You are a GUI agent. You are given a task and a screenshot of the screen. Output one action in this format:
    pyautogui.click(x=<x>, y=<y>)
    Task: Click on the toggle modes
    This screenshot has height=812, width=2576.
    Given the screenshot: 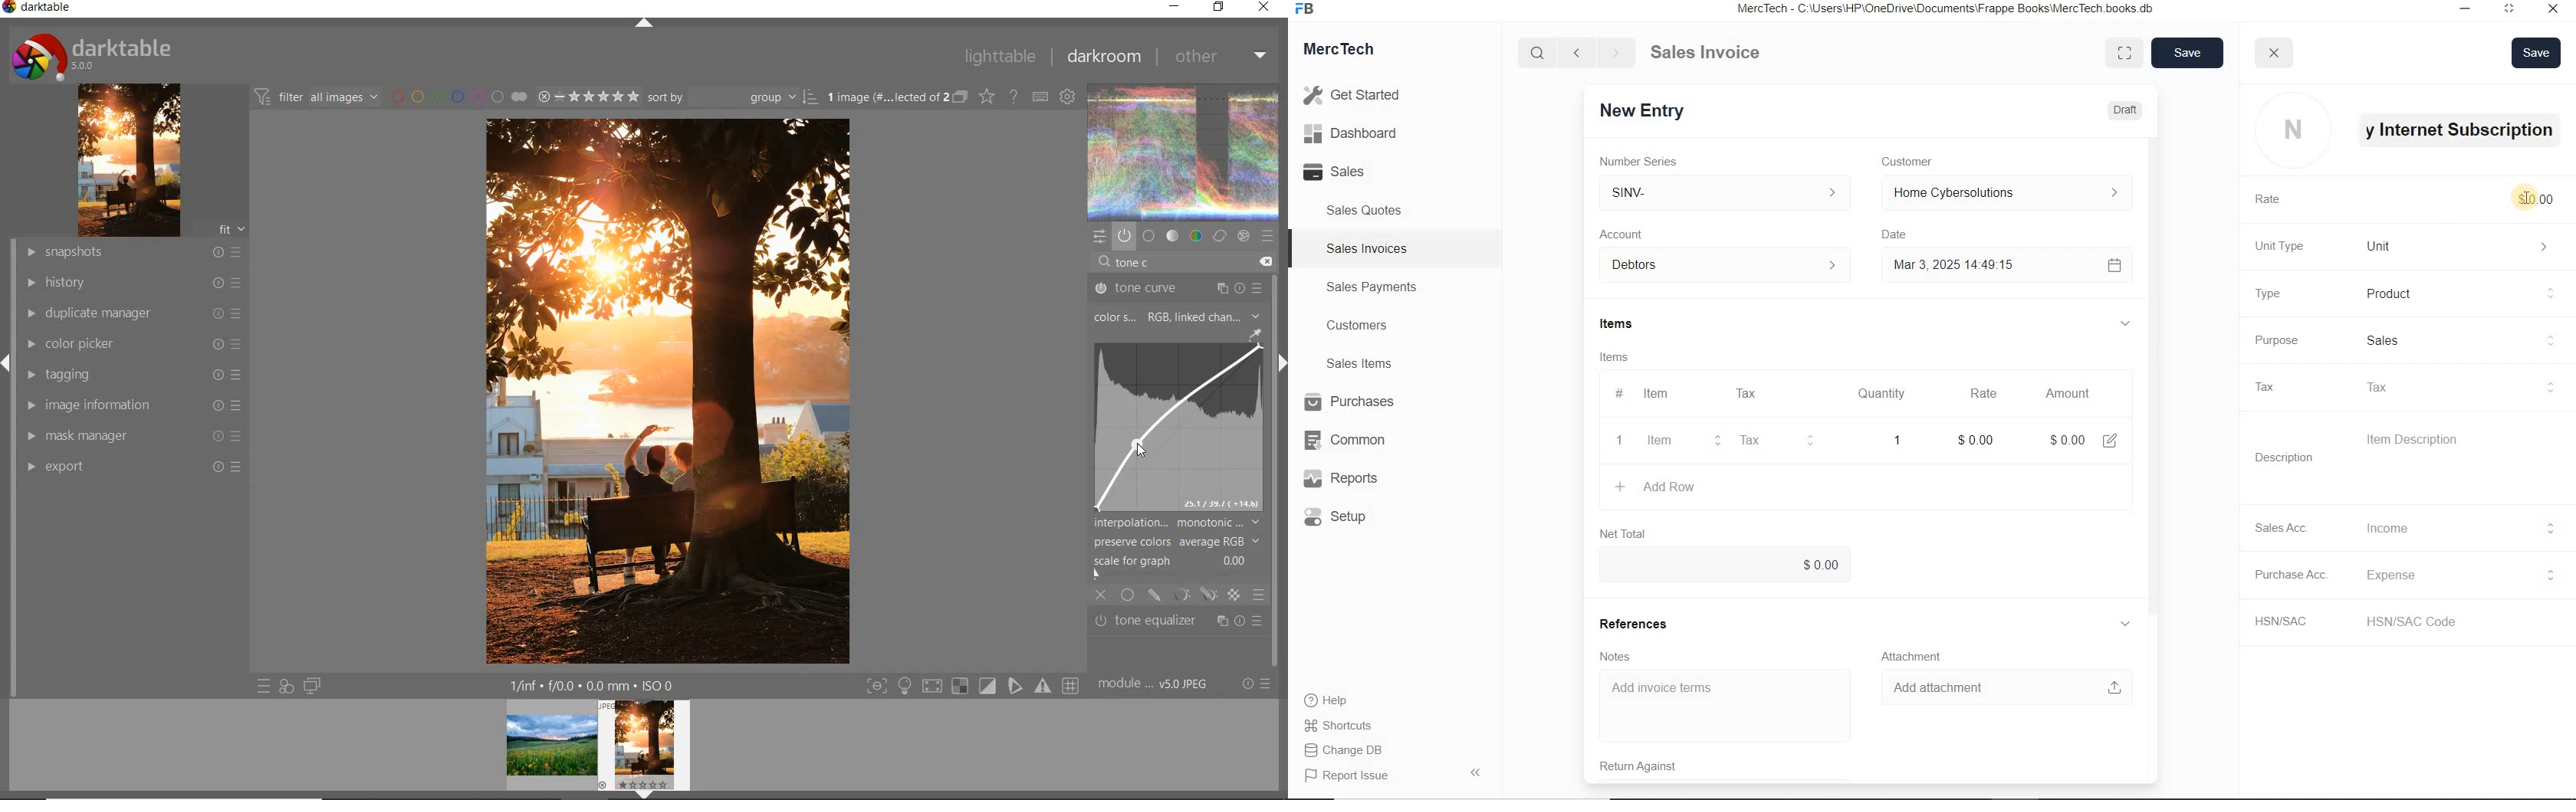 What is the action you would take?
    pyautogui.click(x=971, y=687)
    